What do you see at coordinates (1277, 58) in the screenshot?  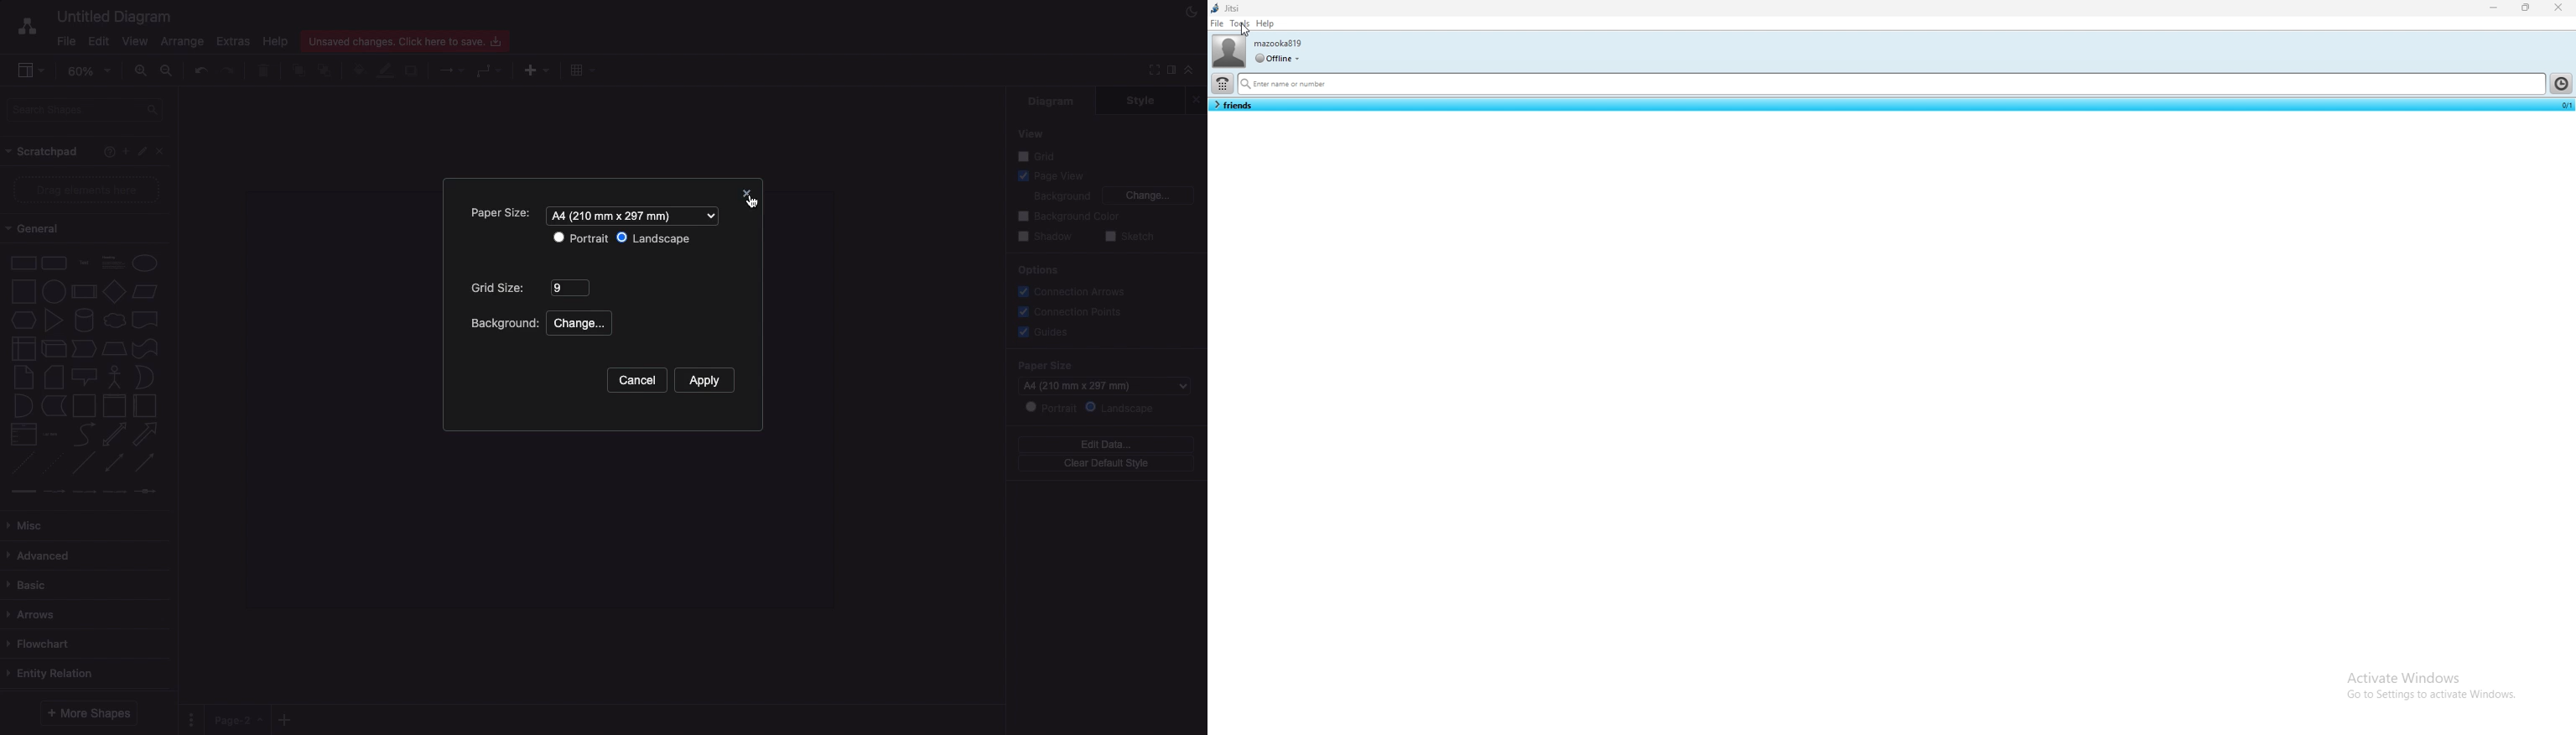 I see `user status` at bounding box center [1277, 58].